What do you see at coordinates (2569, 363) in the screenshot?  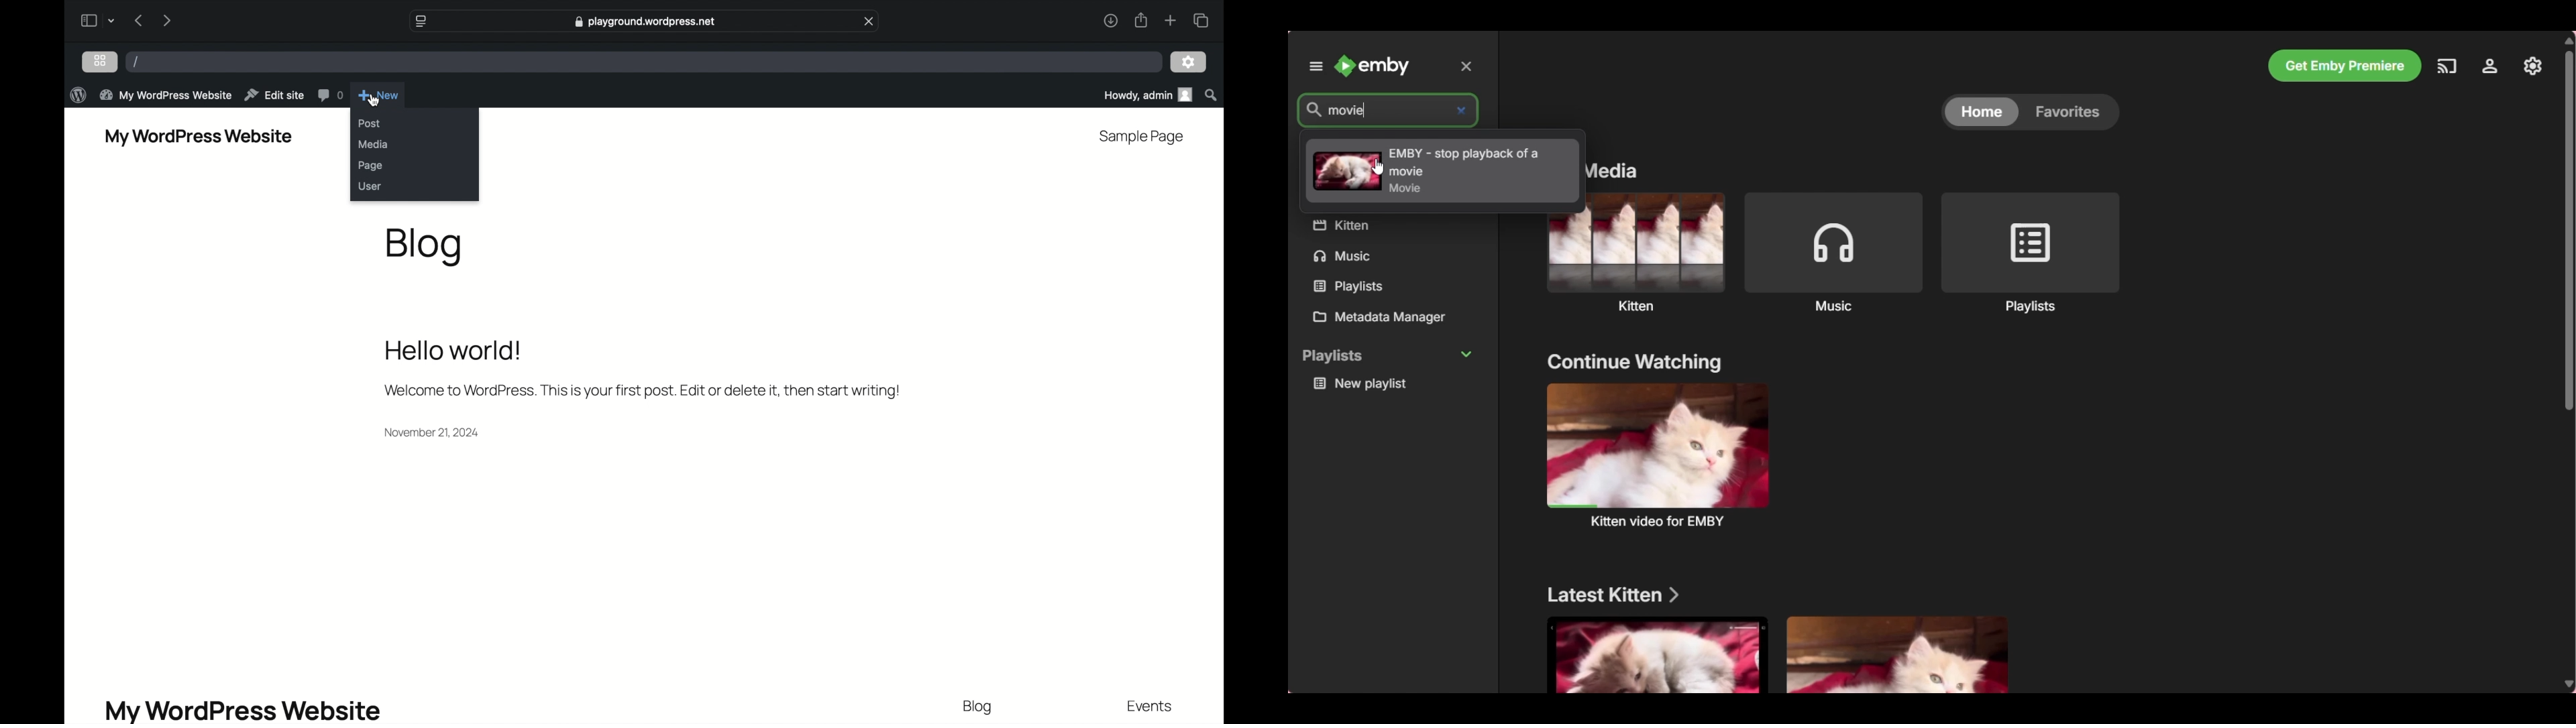 I see `Vertical slide bar` at bounding box center [2569, 363].